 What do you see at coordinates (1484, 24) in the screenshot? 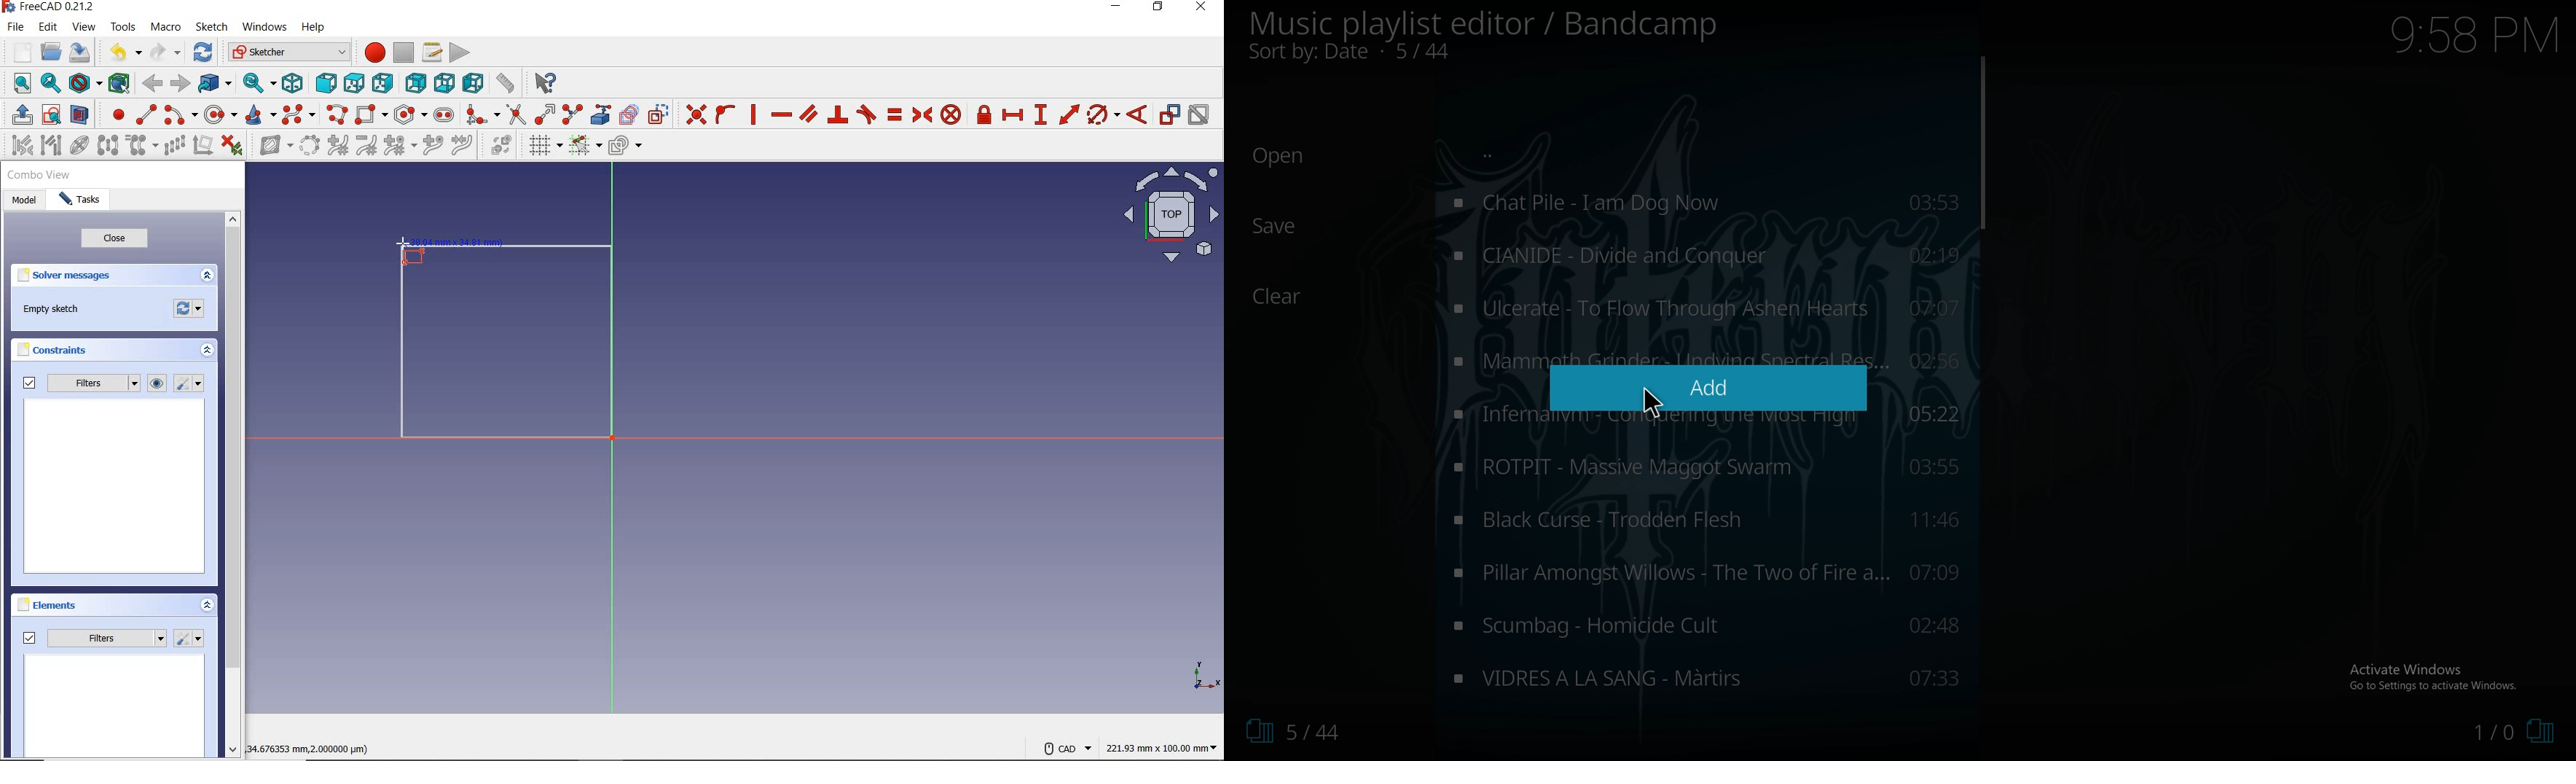
I see `Music playlist editor / Bandcamp` at bounding box center [1484, 24].